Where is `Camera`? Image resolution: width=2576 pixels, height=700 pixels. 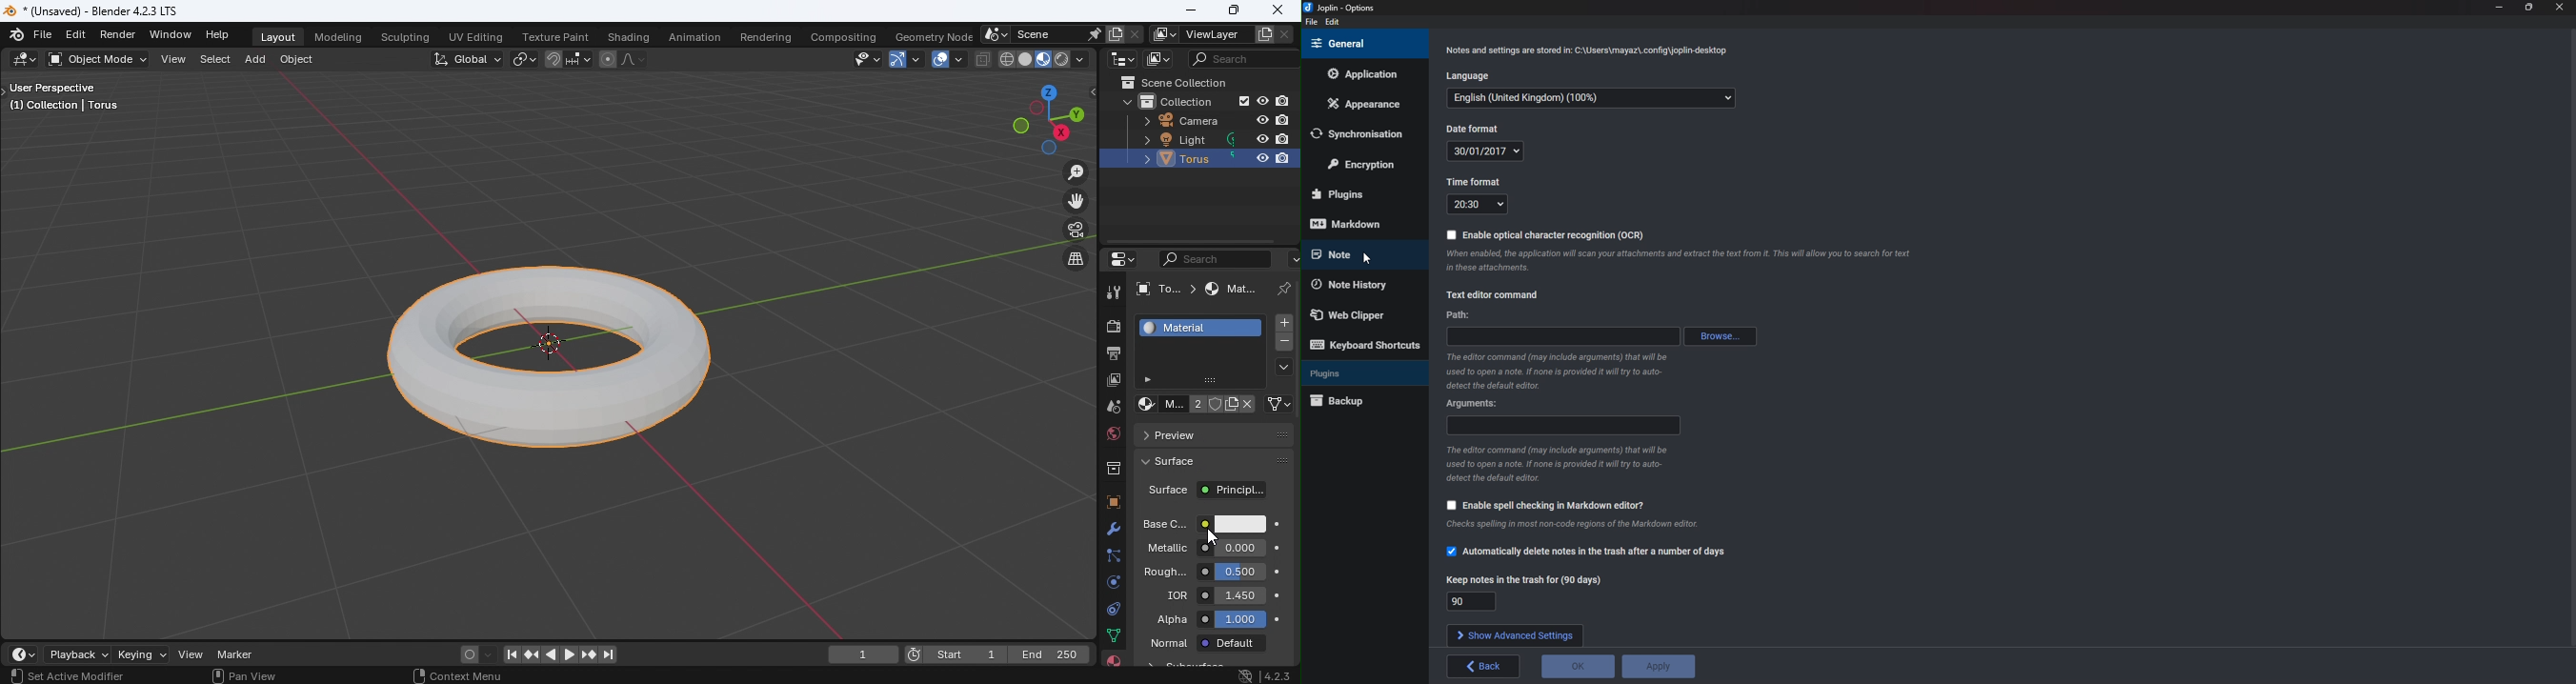
Camera is located at coordinates (1175, 120).